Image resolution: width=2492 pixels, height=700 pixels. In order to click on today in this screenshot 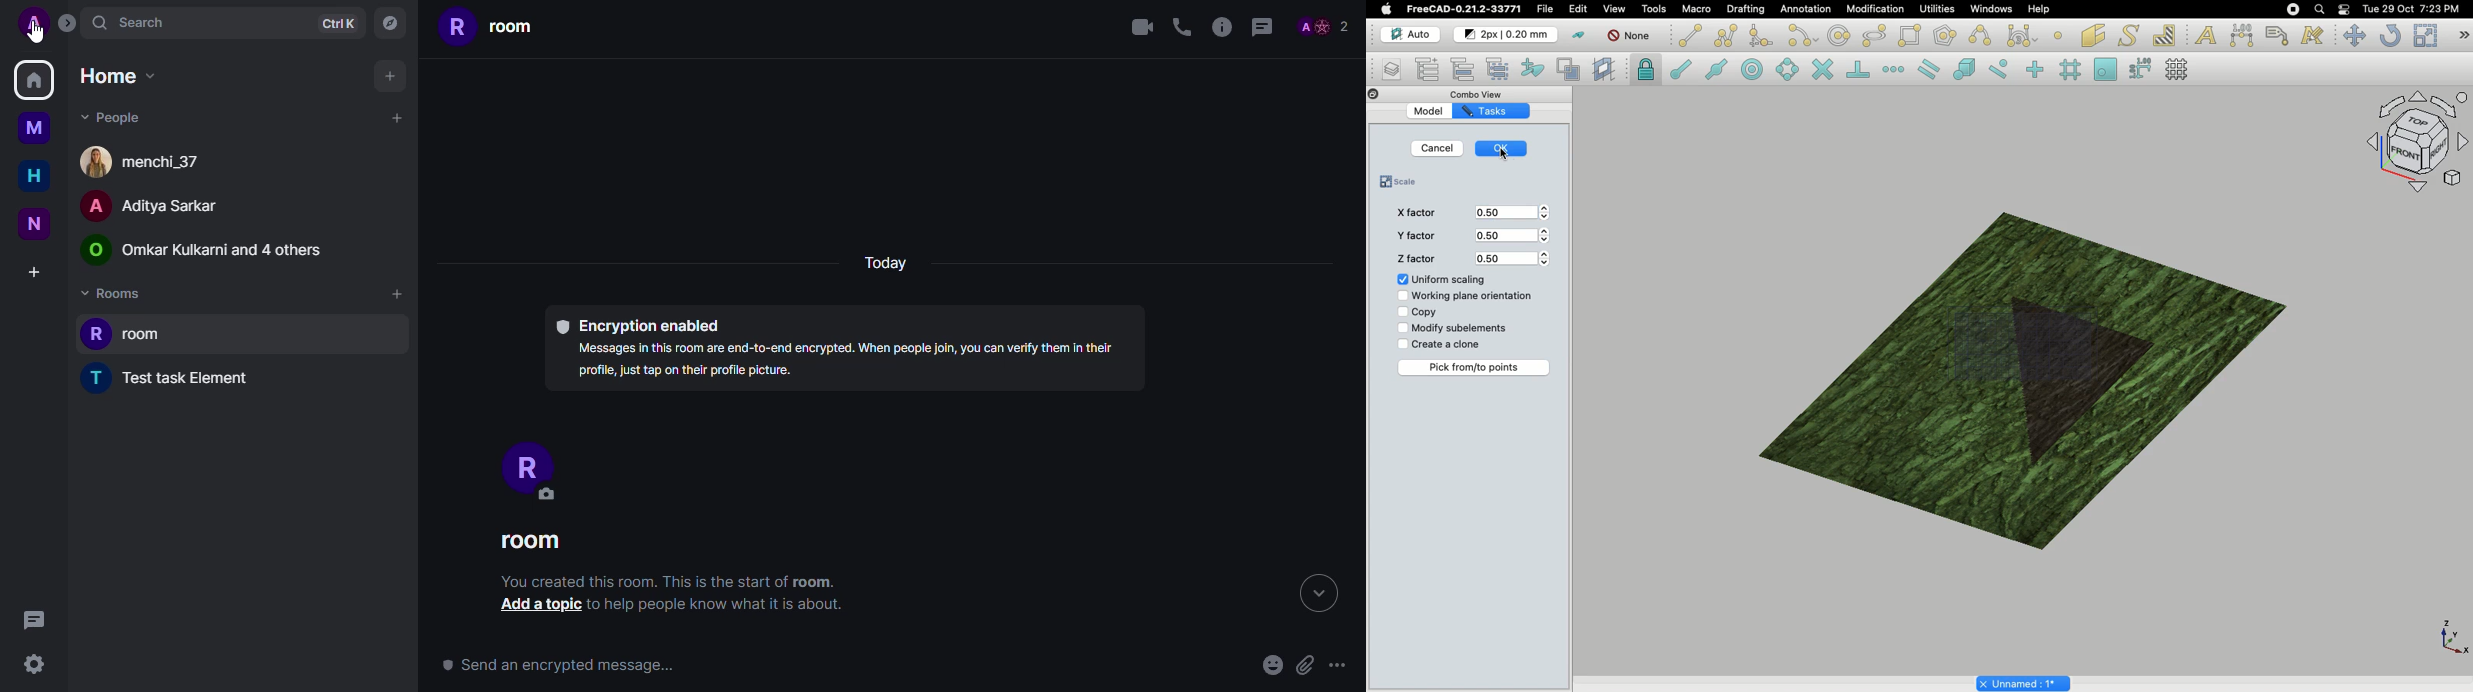, I will do `click(886, 264)`.